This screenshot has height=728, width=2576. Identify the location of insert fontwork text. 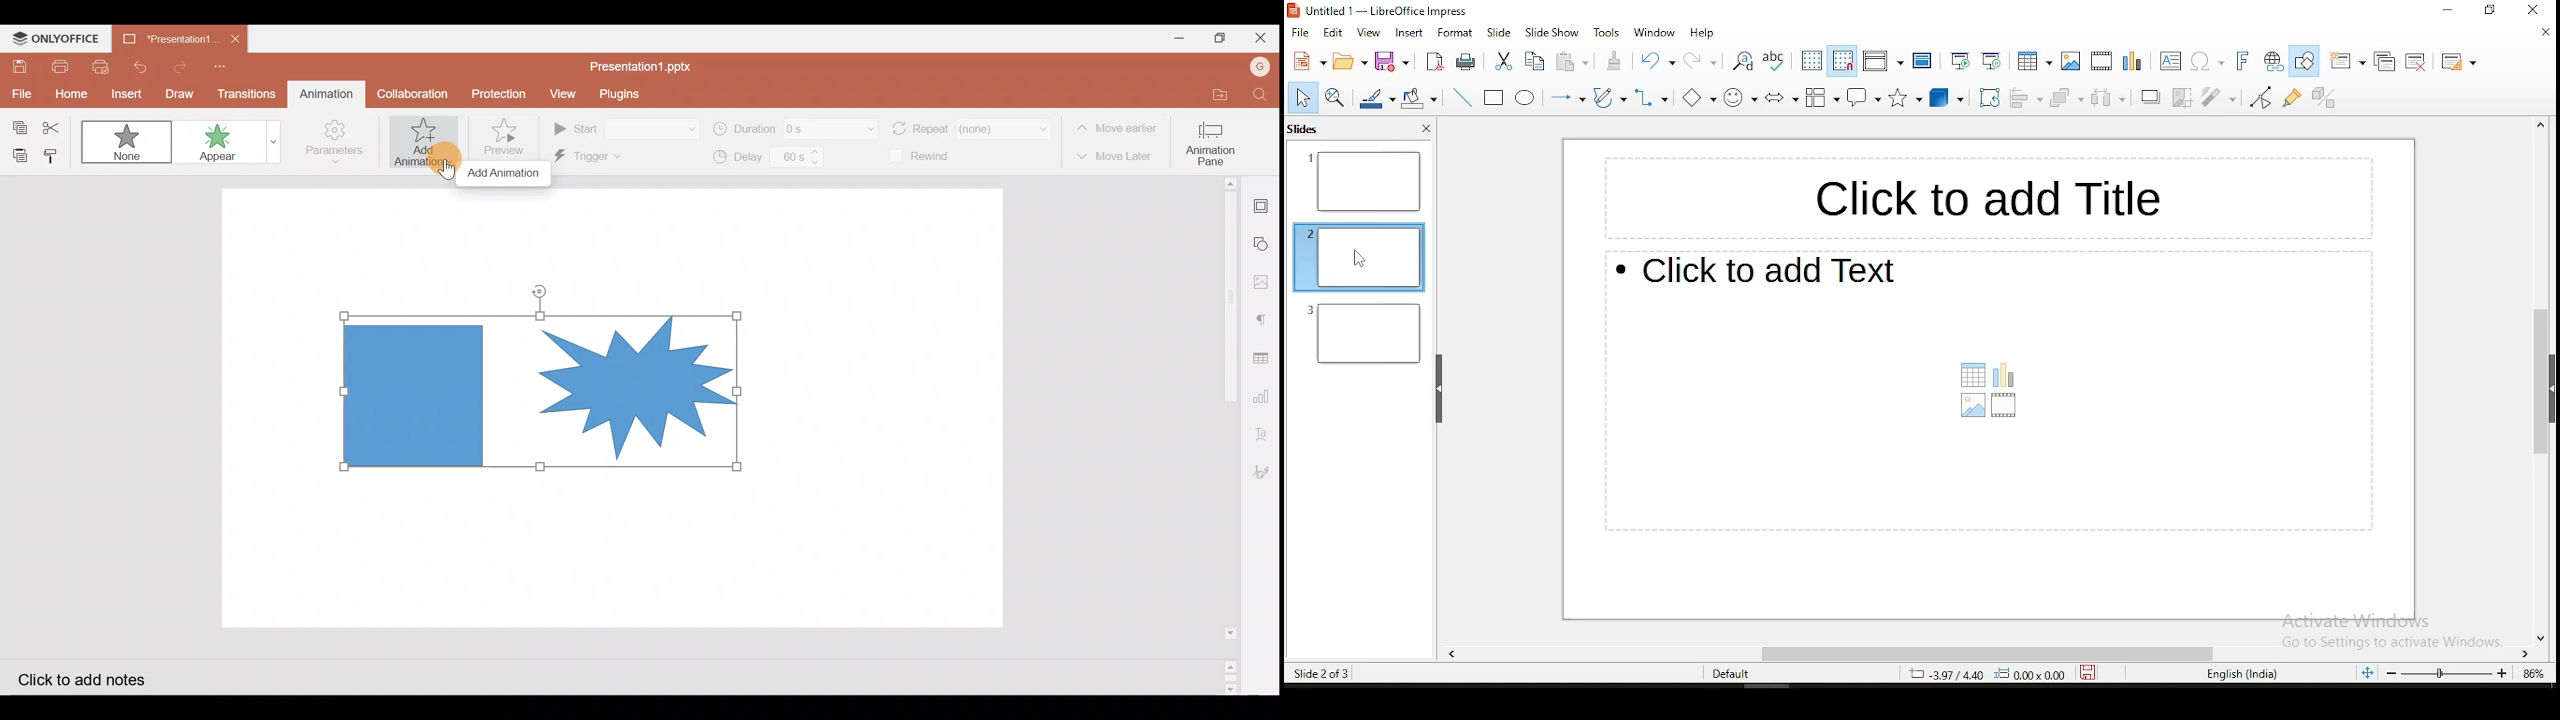
(2244, 60).